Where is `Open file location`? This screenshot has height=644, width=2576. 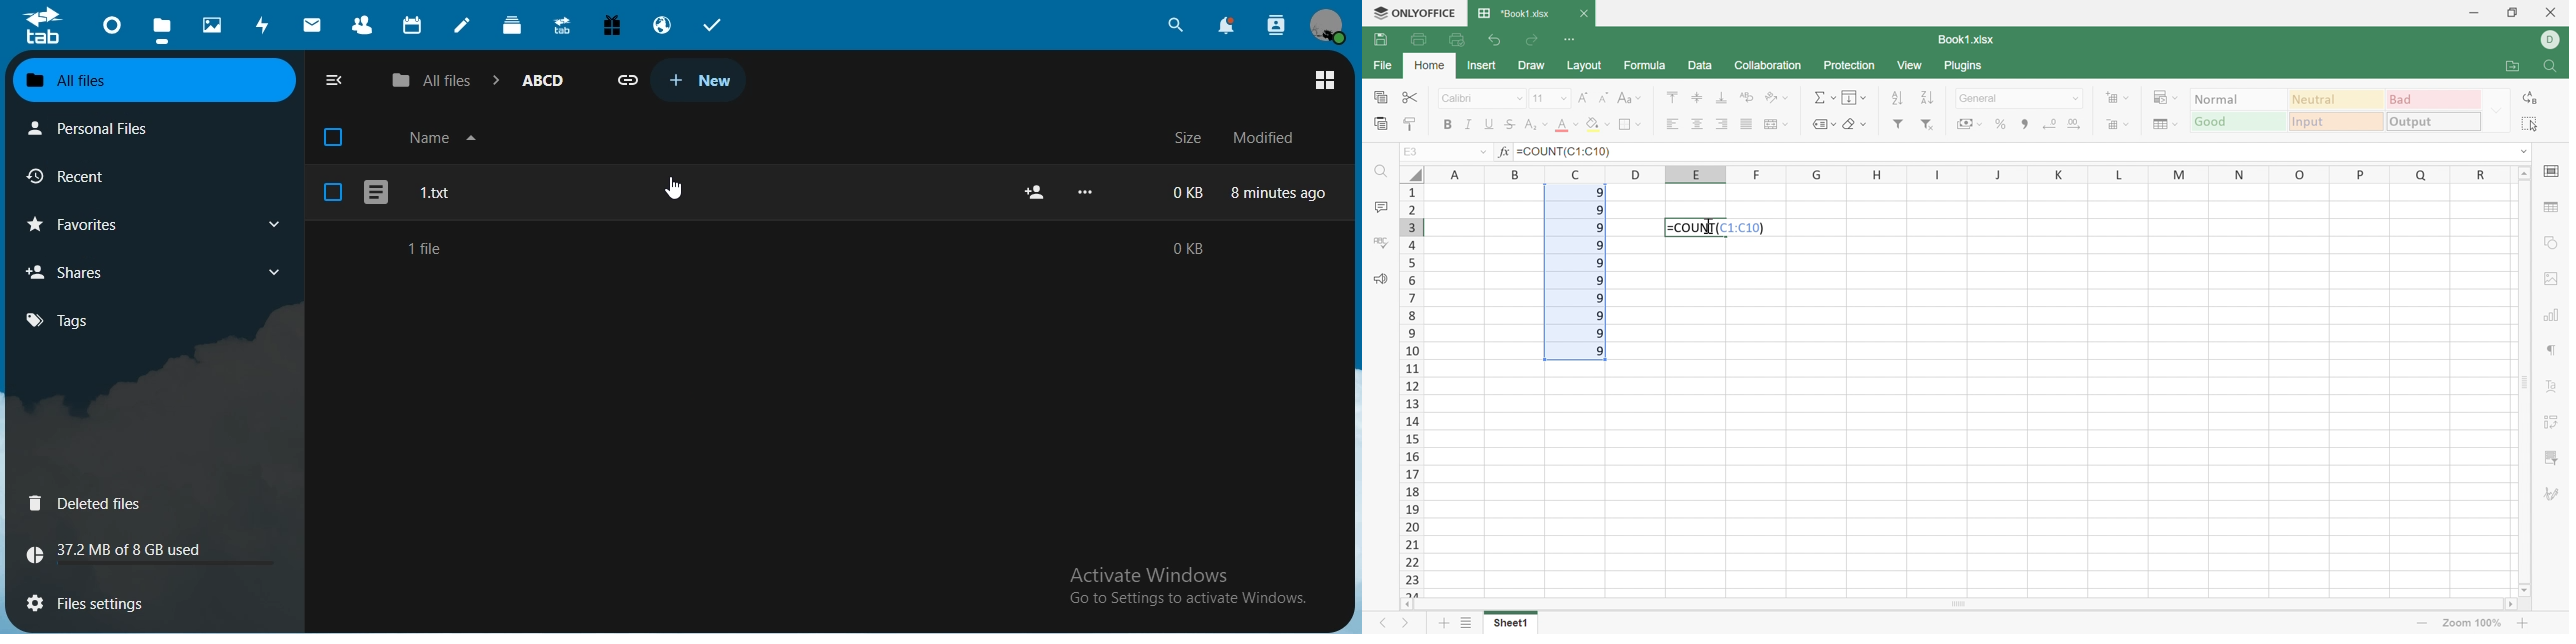
Open file location is located at coordinates (2518, 67).